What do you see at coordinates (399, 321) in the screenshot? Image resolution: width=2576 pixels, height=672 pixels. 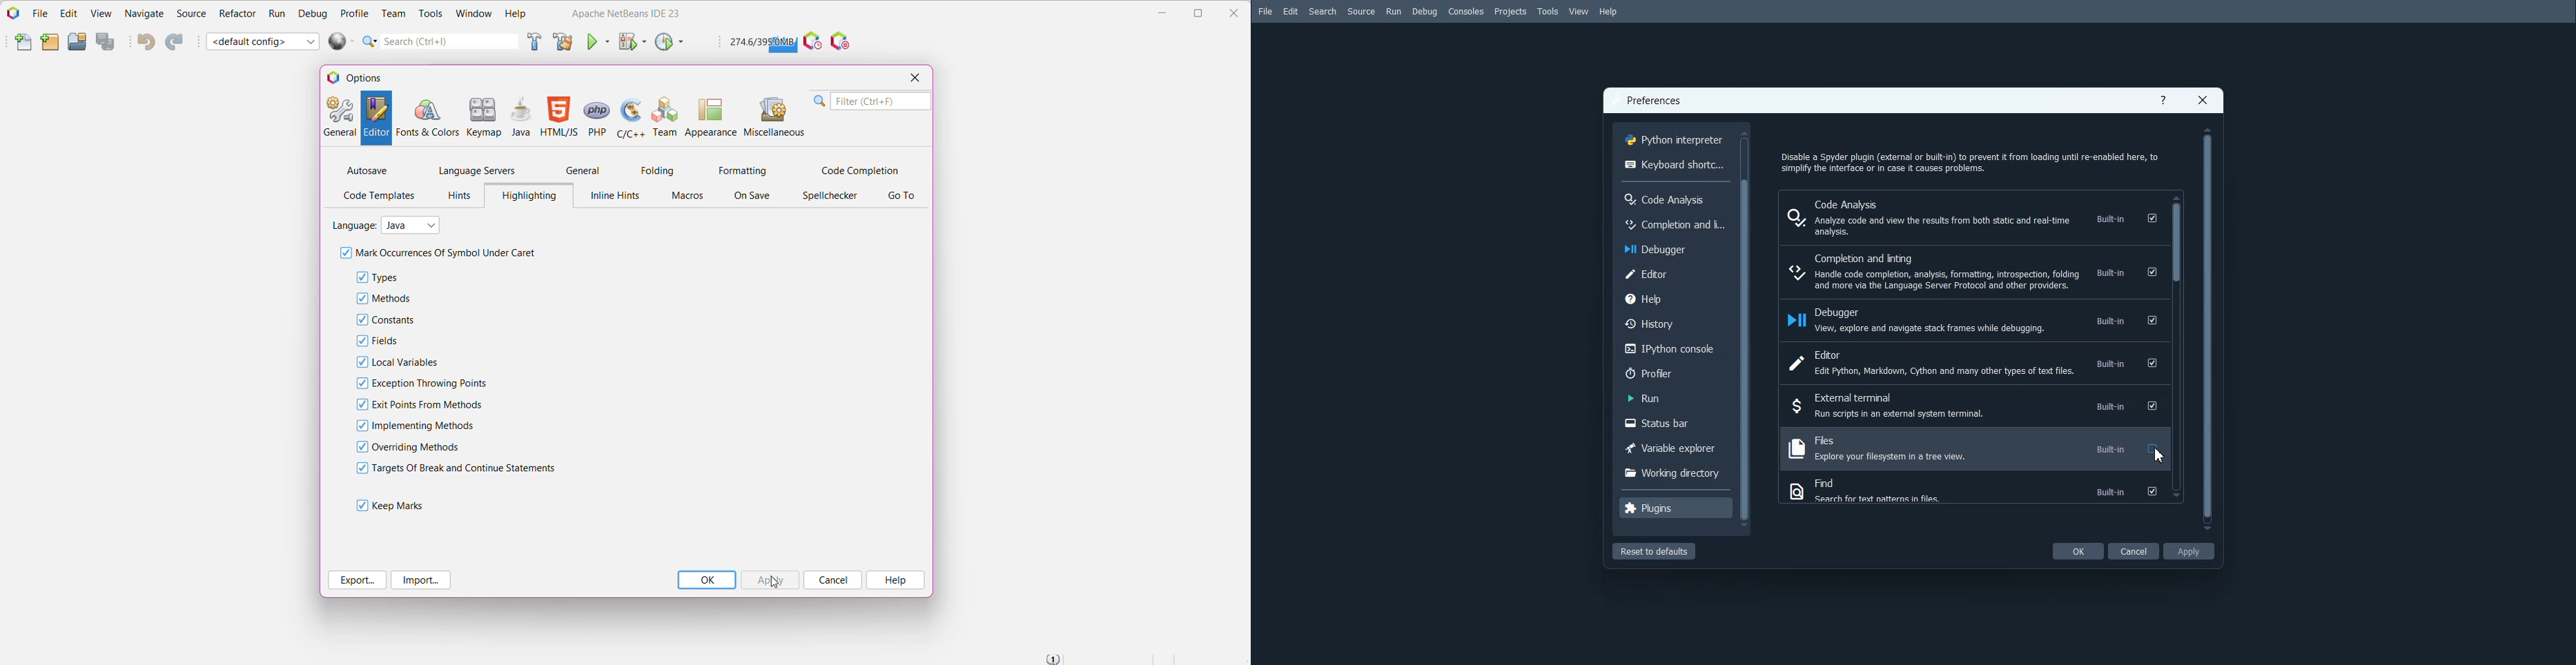 I see `Constants - click to enable` at bounding box center [399, 321].